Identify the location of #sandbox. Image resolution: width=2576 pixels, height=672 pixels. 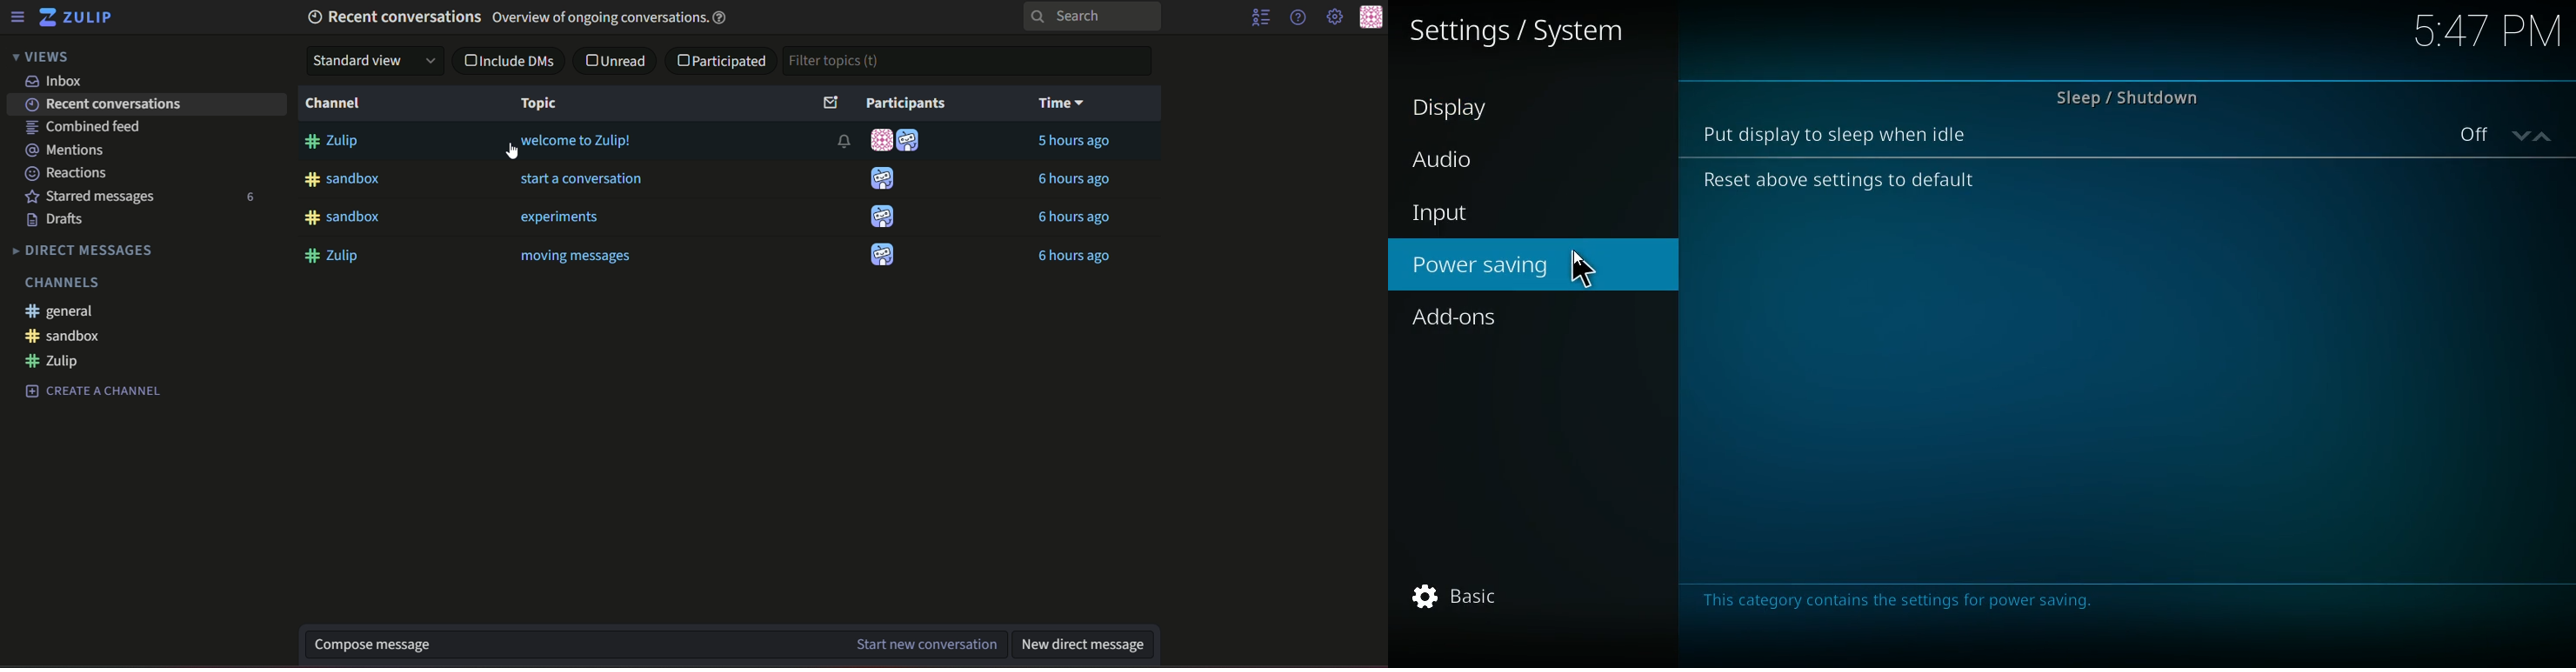
(343, 179).